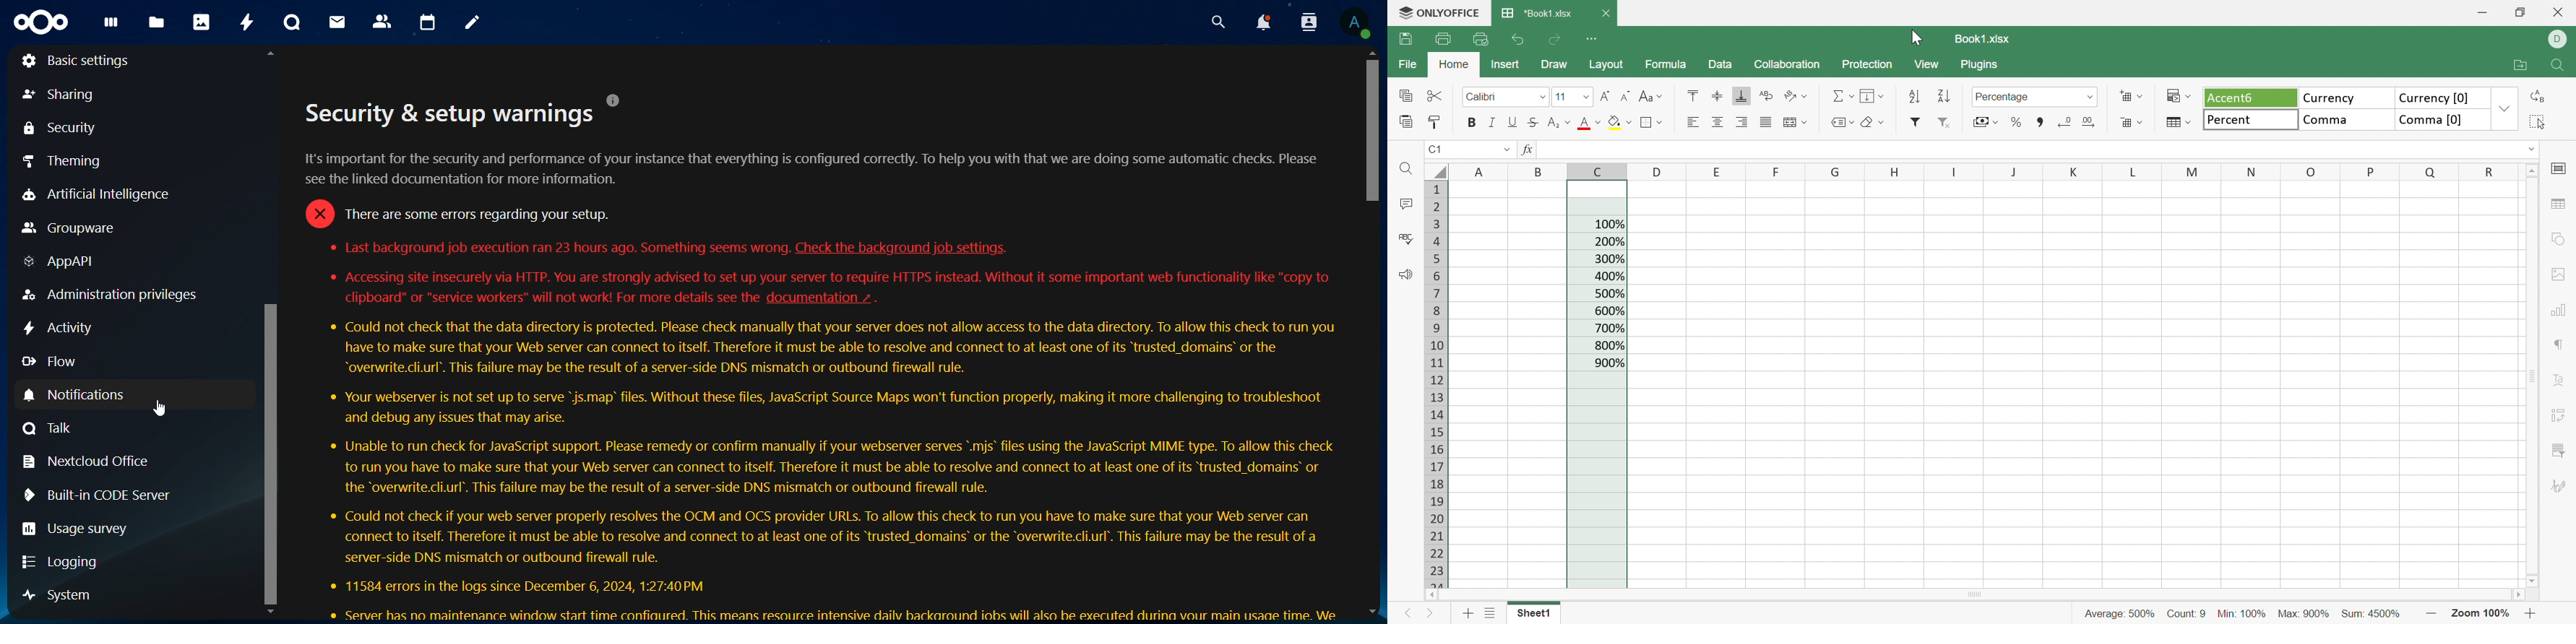  Describe the element at coordinates (2562, 417) in the screenshot. I see `Pivot Table settings` at that location.